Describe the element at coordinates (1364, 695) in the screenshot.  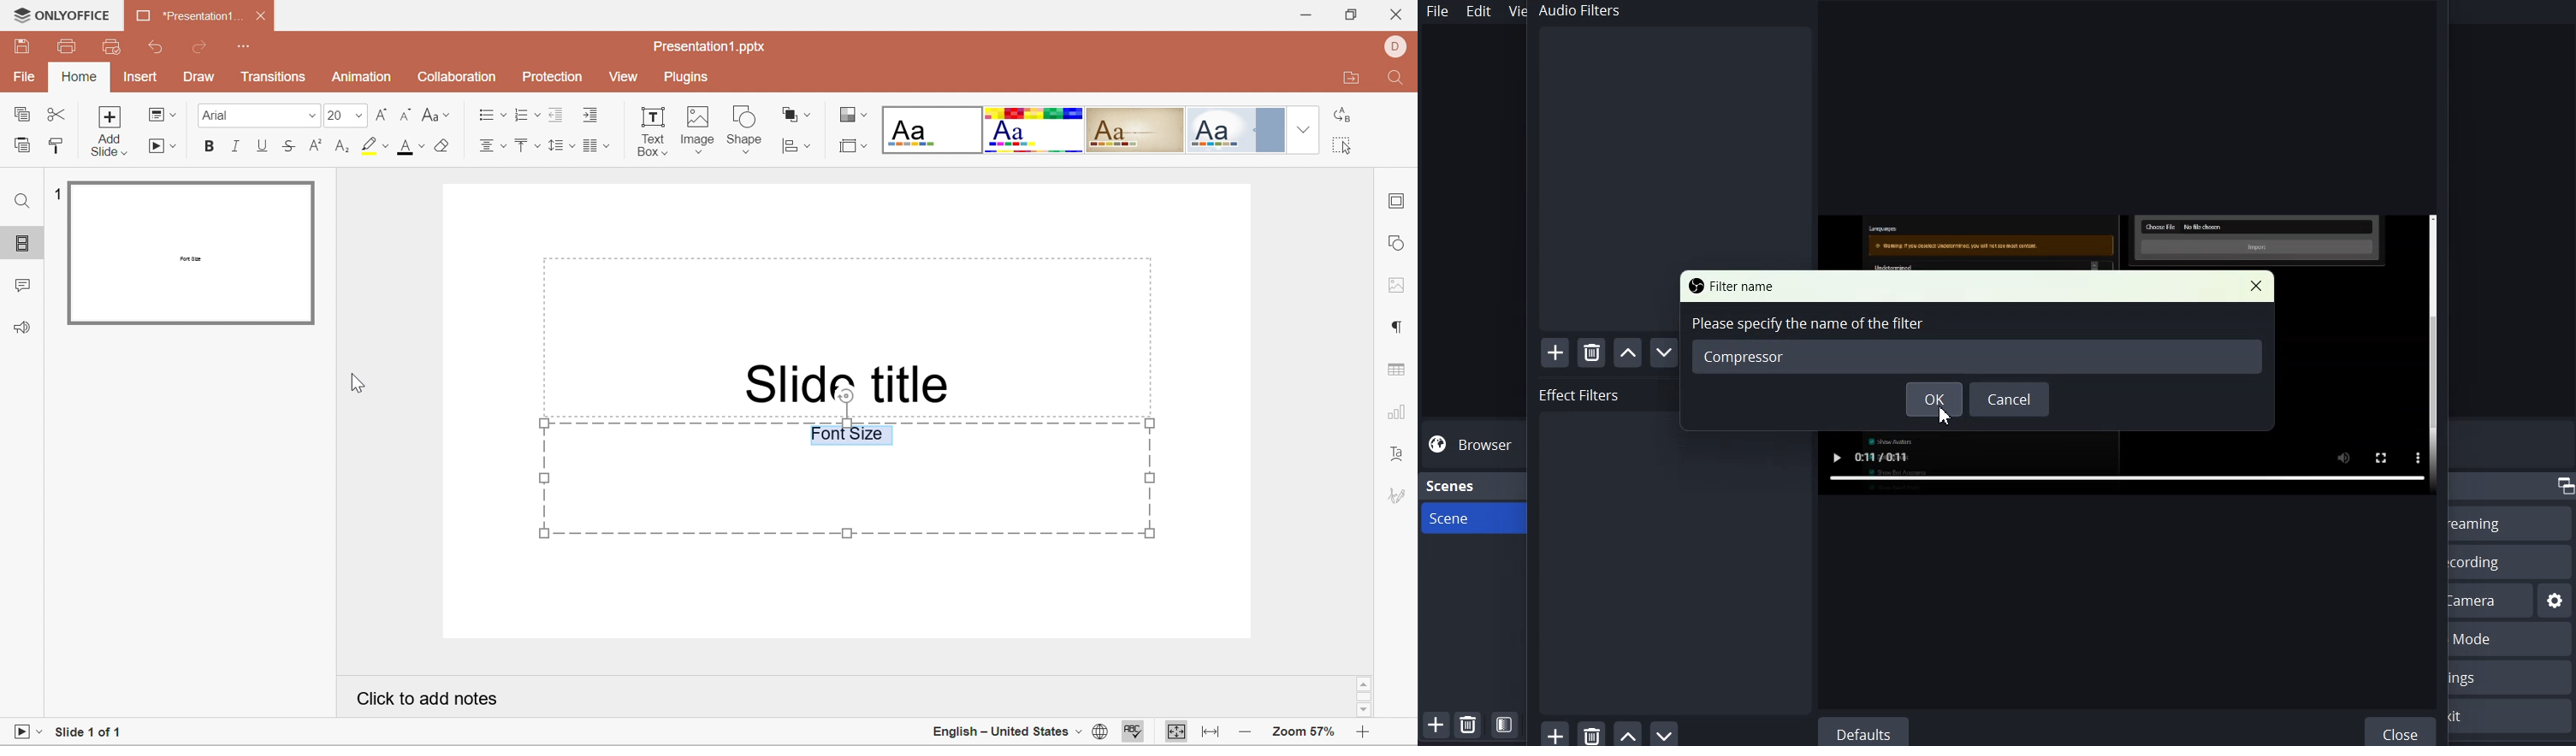
I see `Scroll Bar` at that location.